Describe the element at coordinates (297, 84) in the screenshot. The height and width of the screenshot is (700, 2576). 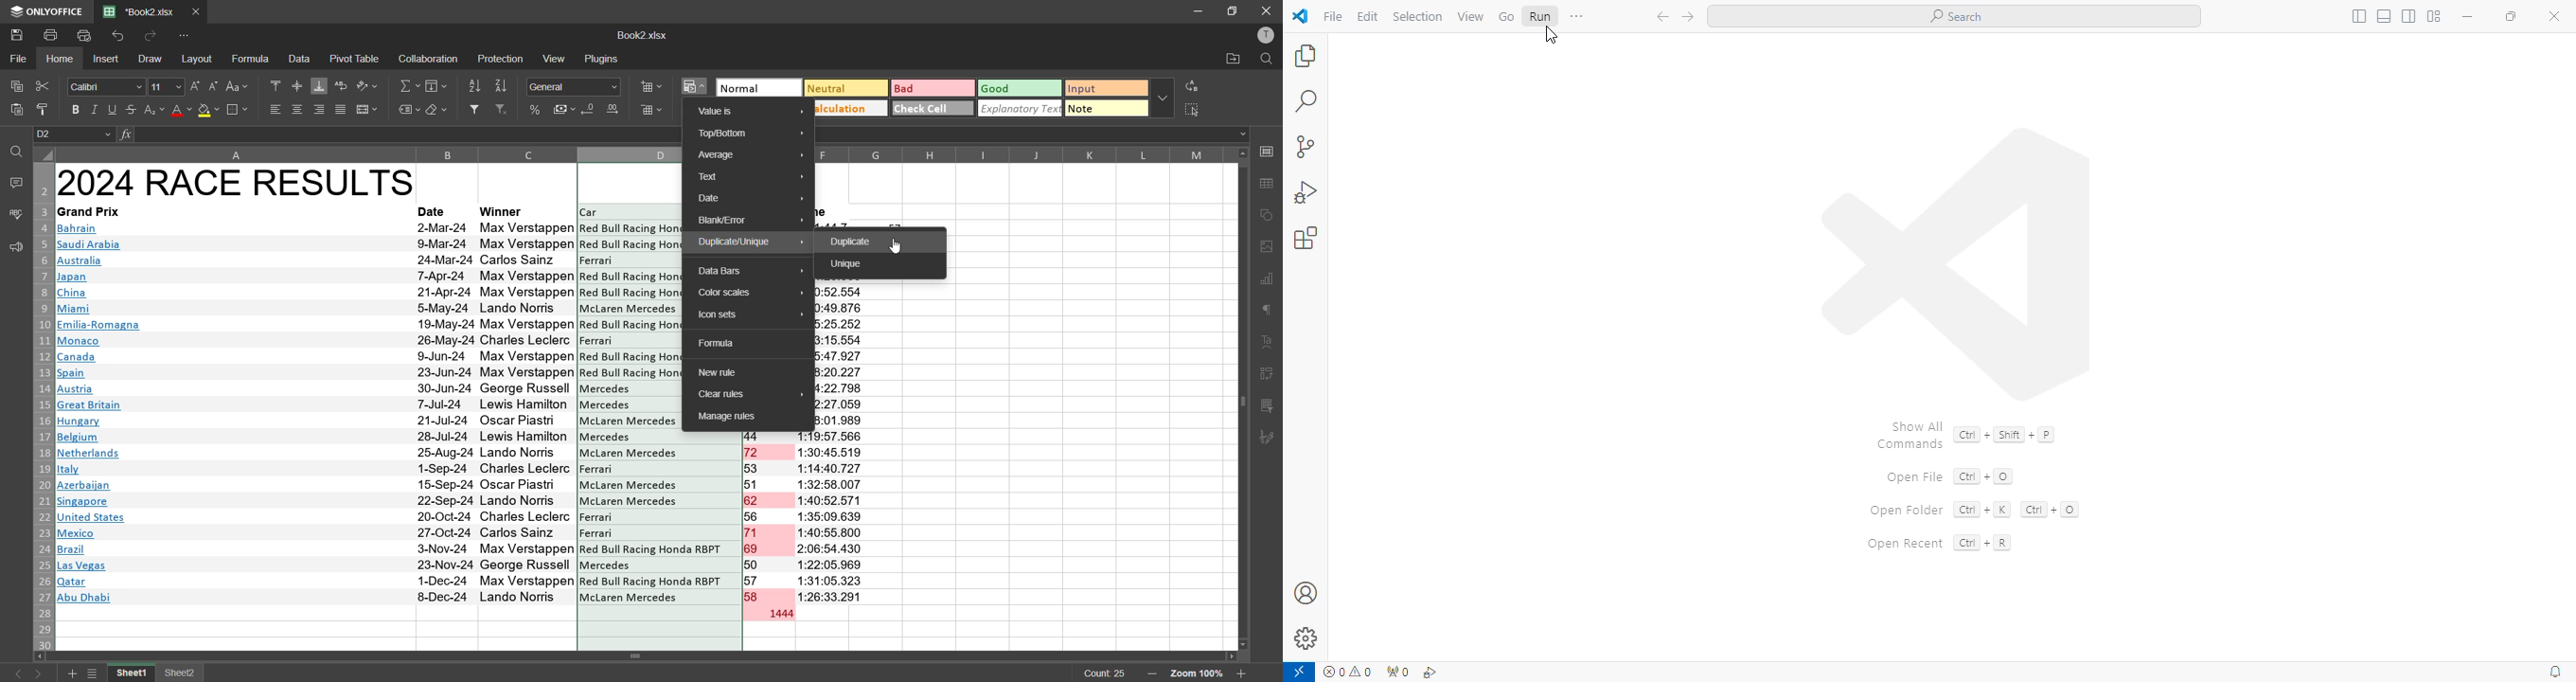
I see `align middle` at that location.